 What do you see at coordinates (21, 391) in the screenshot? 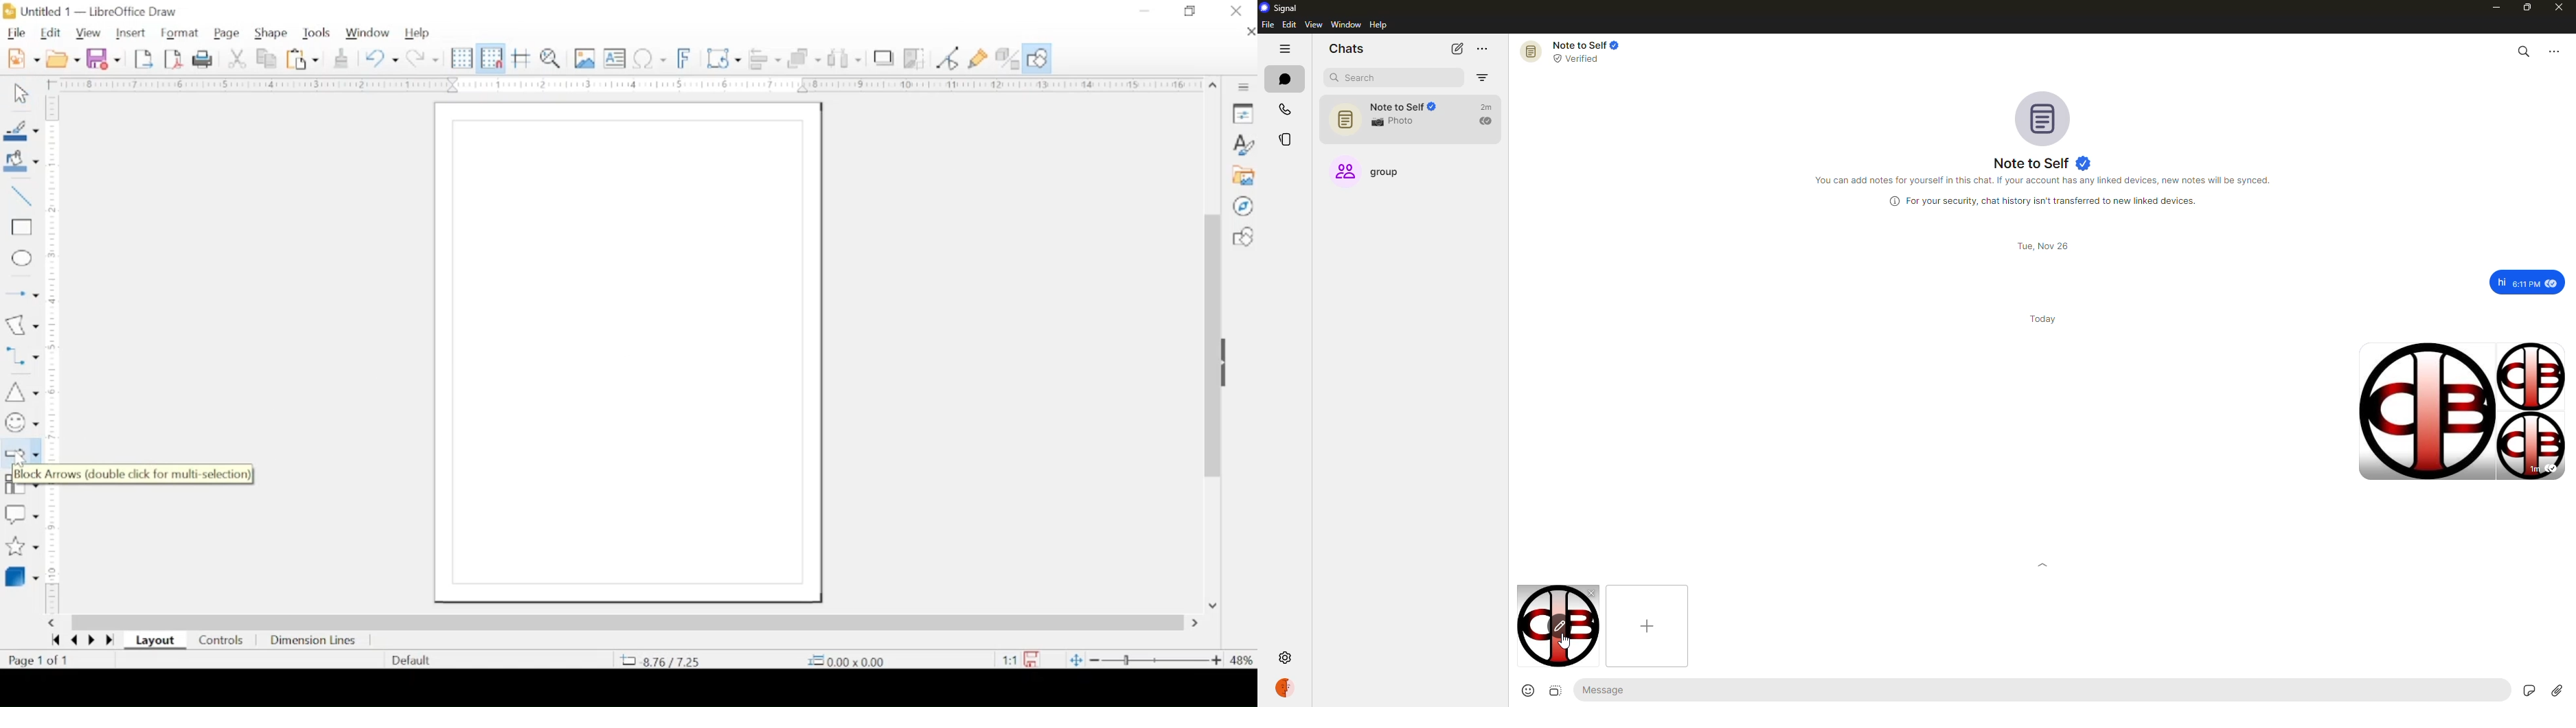
I see `insert triangle` at bounding box center [21, 391].